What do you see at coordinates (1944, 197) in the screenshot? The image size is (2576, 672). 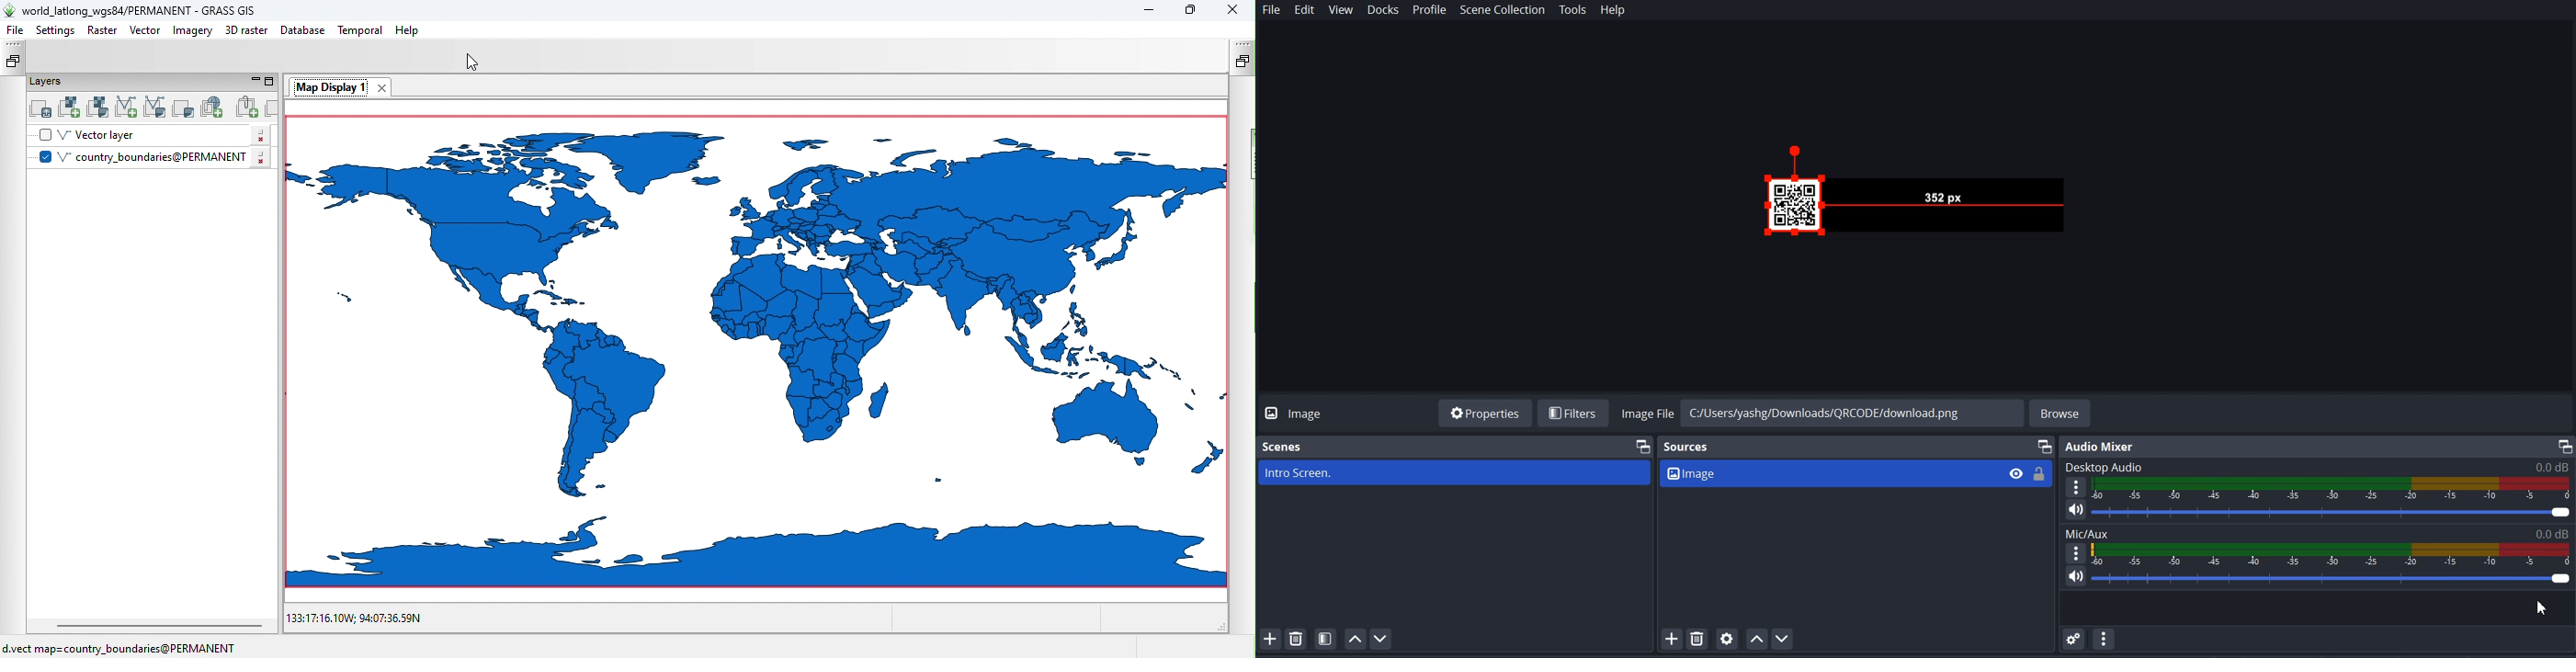 I see `File Preview` at bounding box center [1944, 197].